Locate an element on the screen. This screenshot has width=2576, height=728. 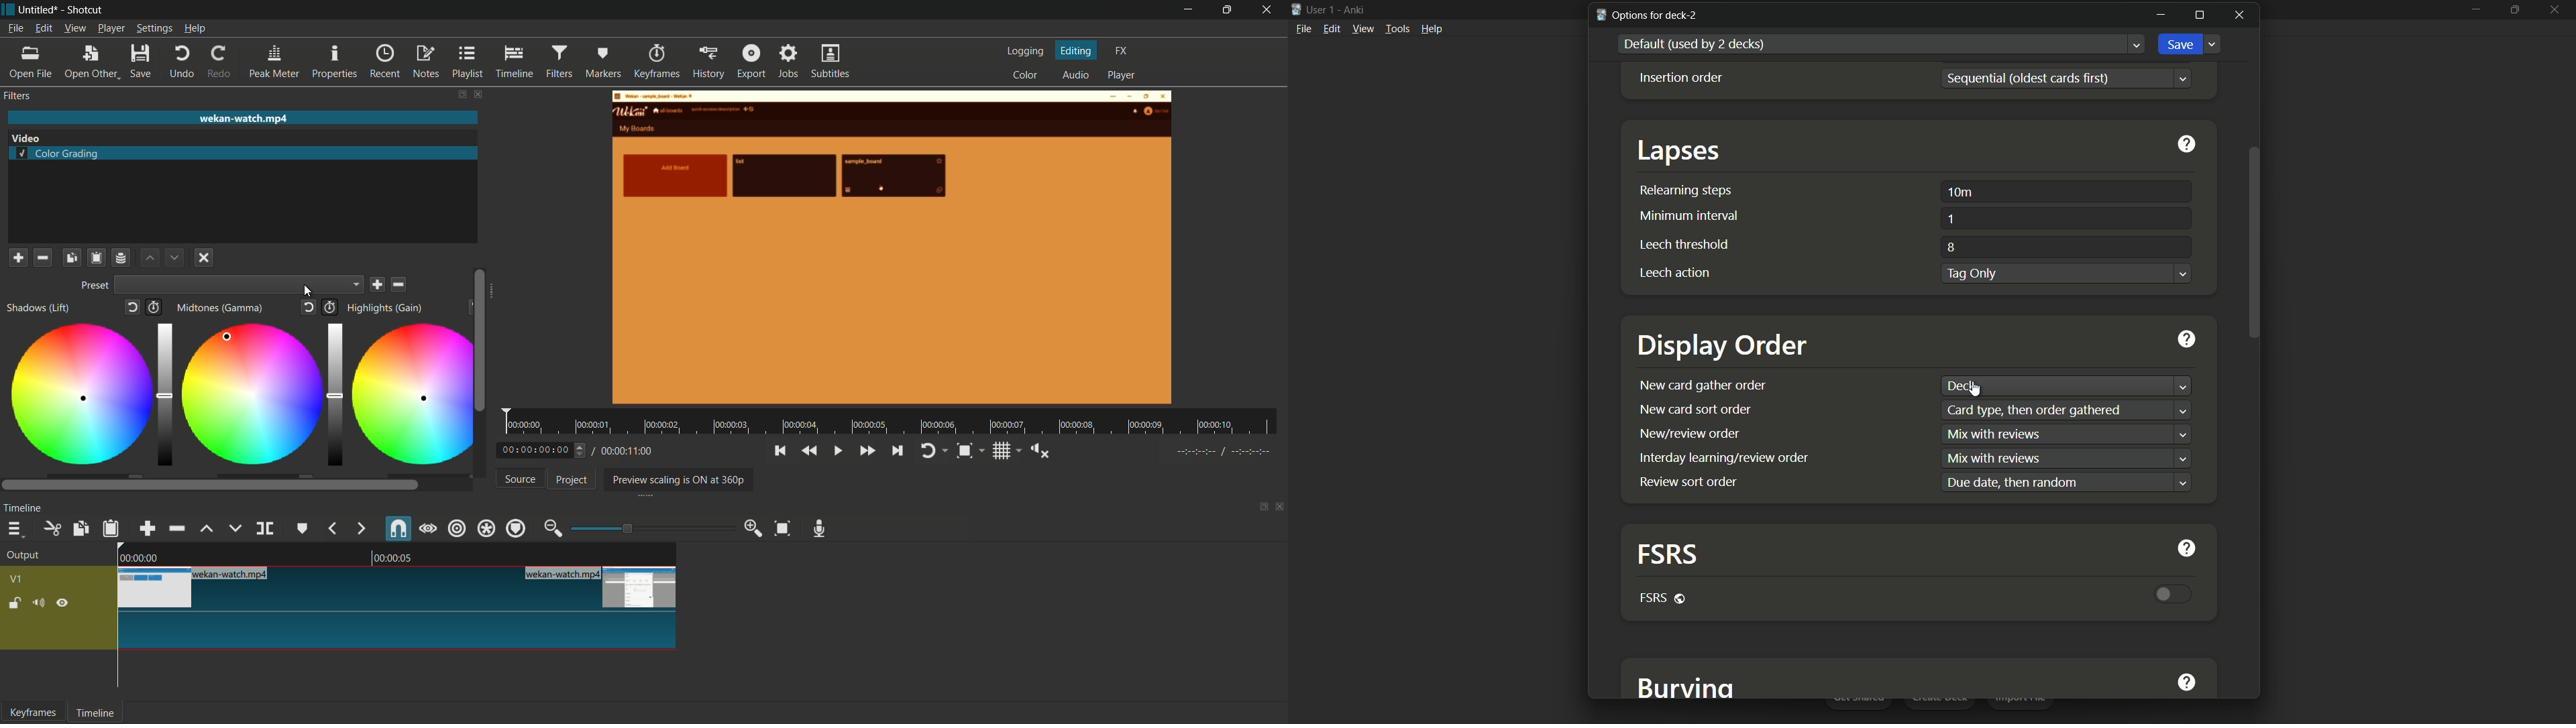
timeline is located at coordinates (23, 509).